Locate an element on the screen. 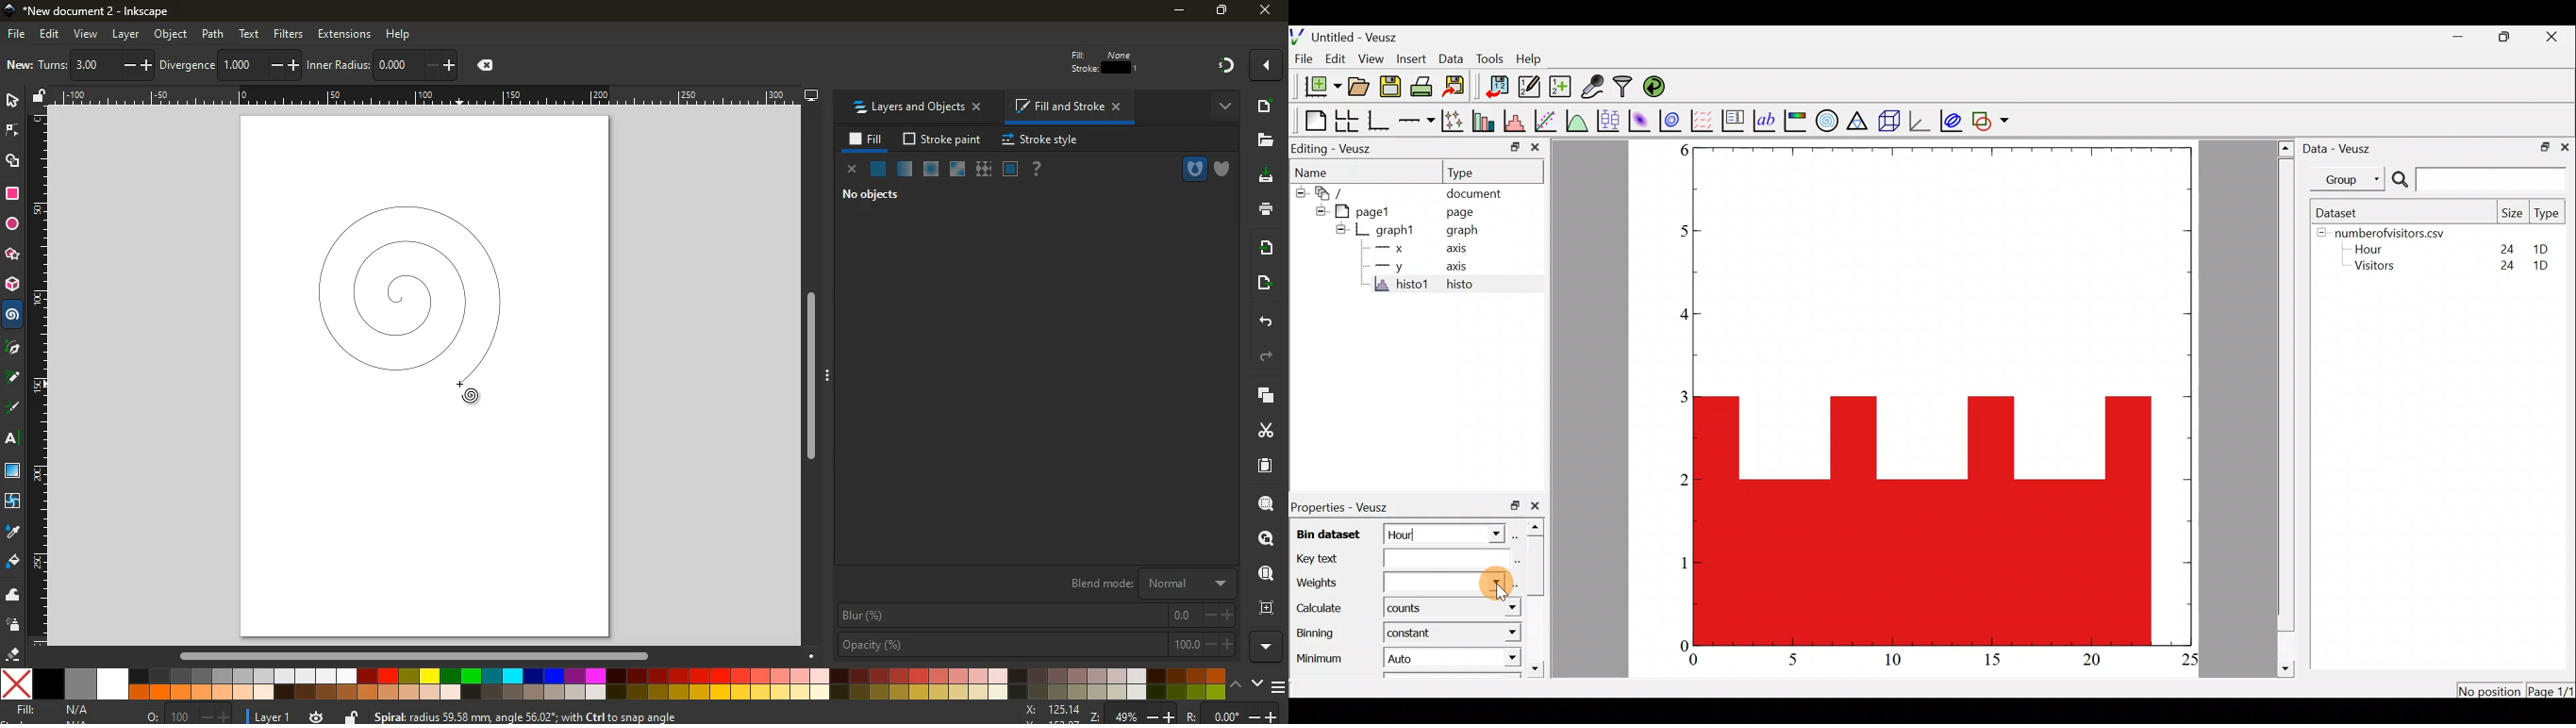  plot points with lines and error bars is located at coordinates (1453, 121).